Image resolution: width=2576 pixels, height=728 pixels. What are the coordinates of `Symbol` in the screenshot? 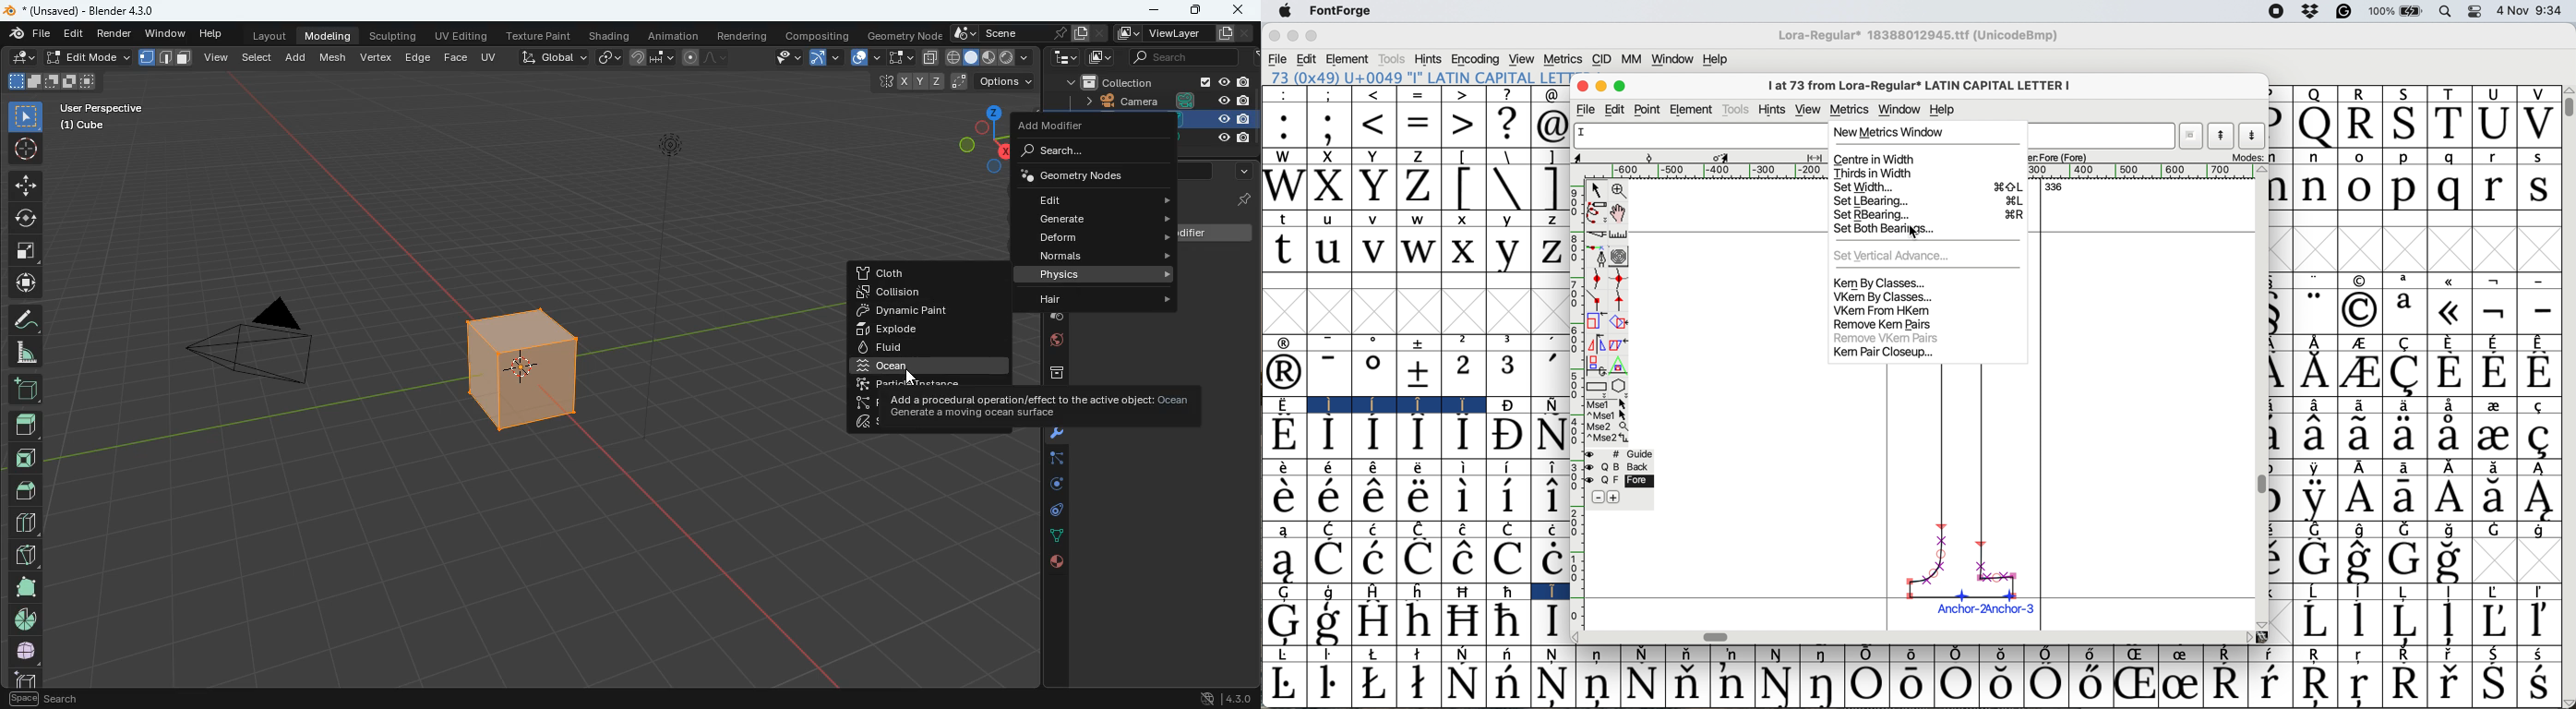 It's located at (1331, 655).